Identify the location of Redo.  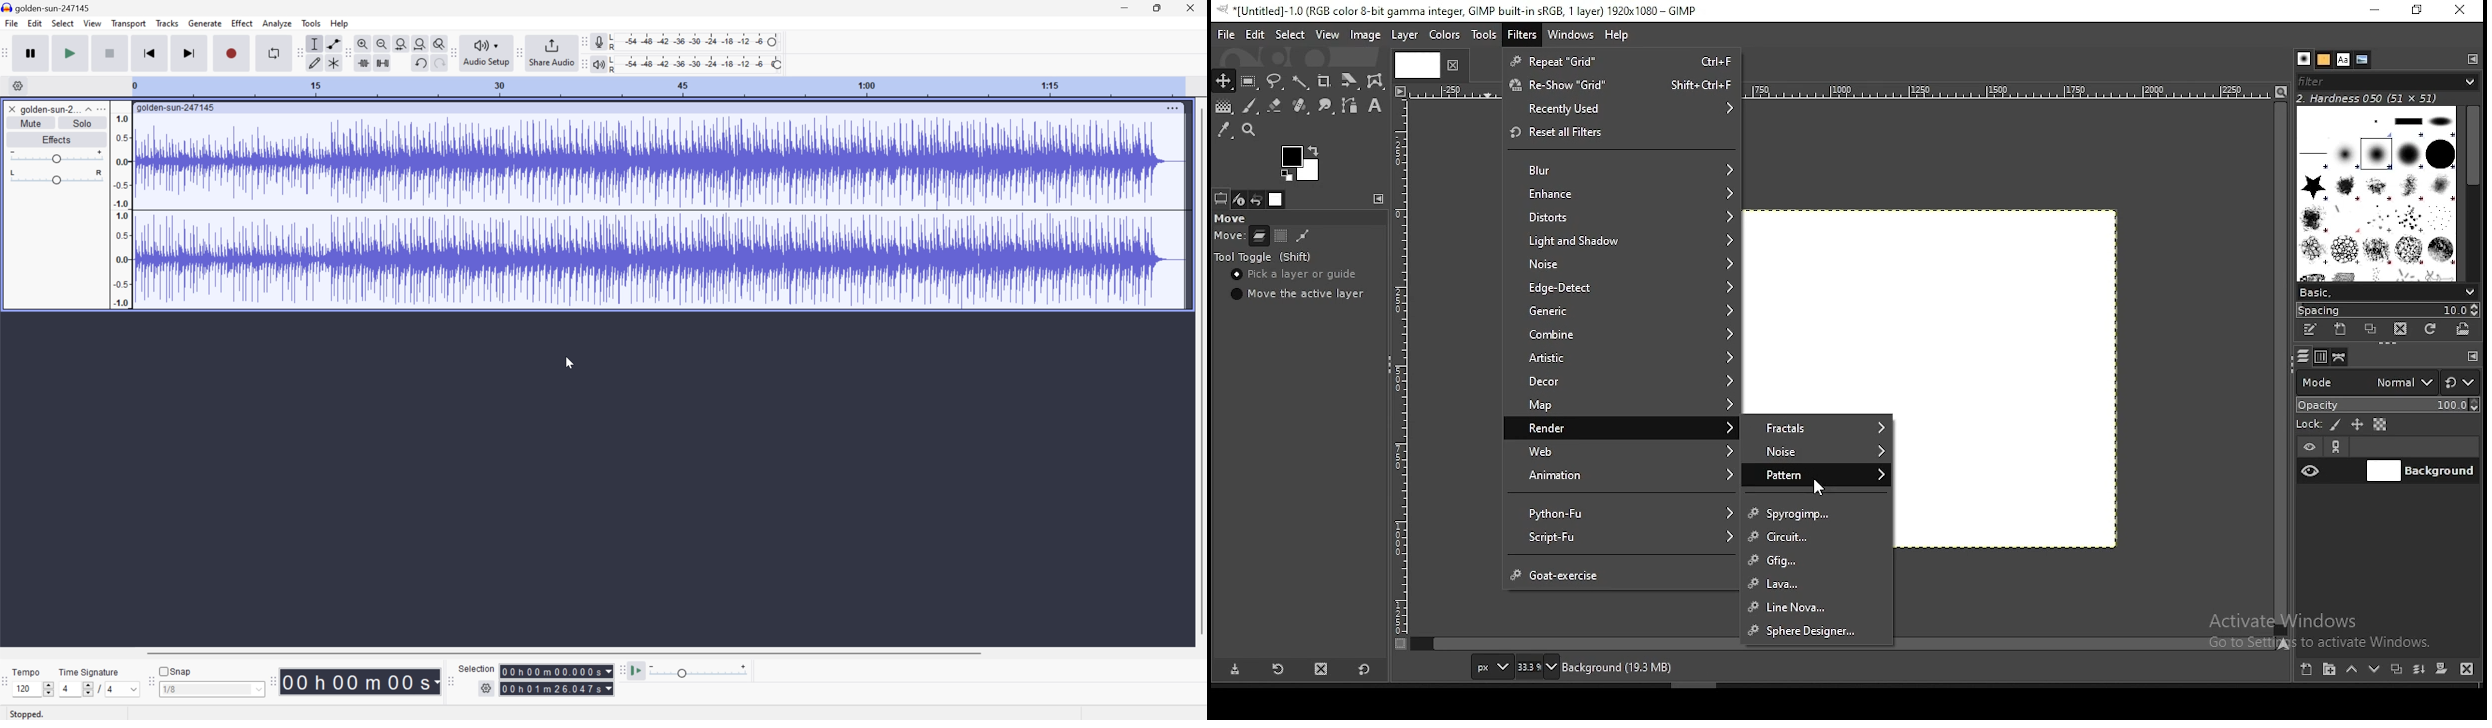
(438, 64).